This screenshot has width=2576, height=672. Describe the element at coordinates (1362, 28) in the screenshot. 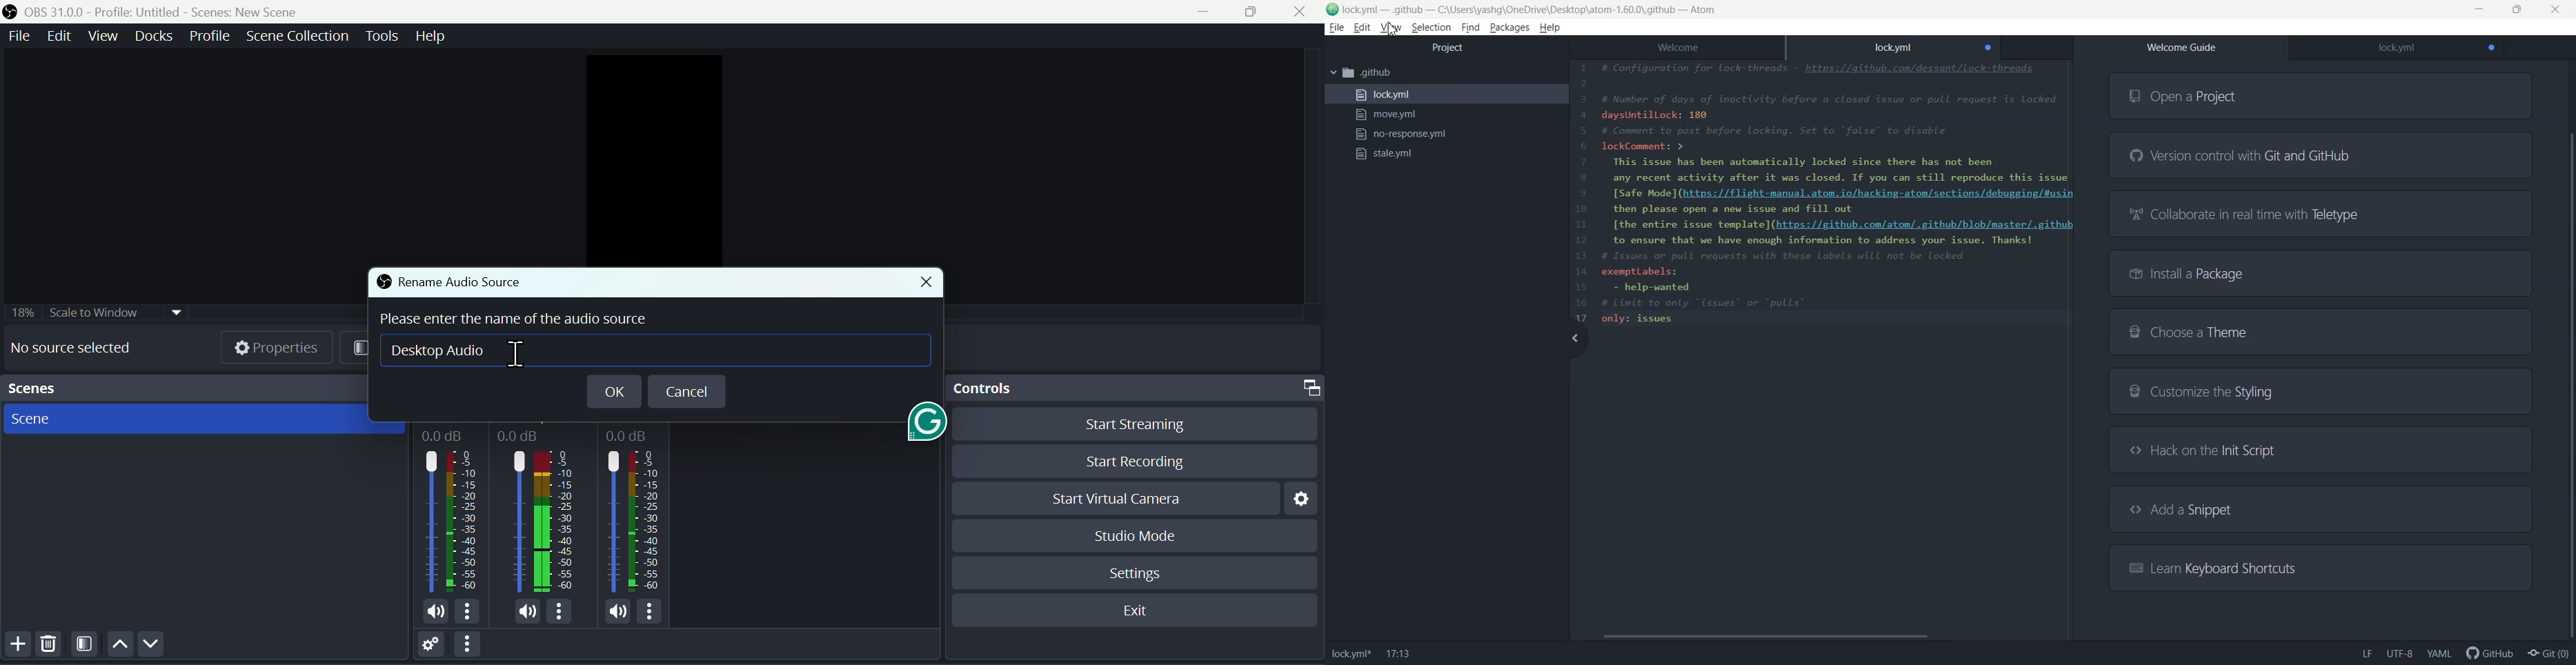

I see `Edit` at that location.